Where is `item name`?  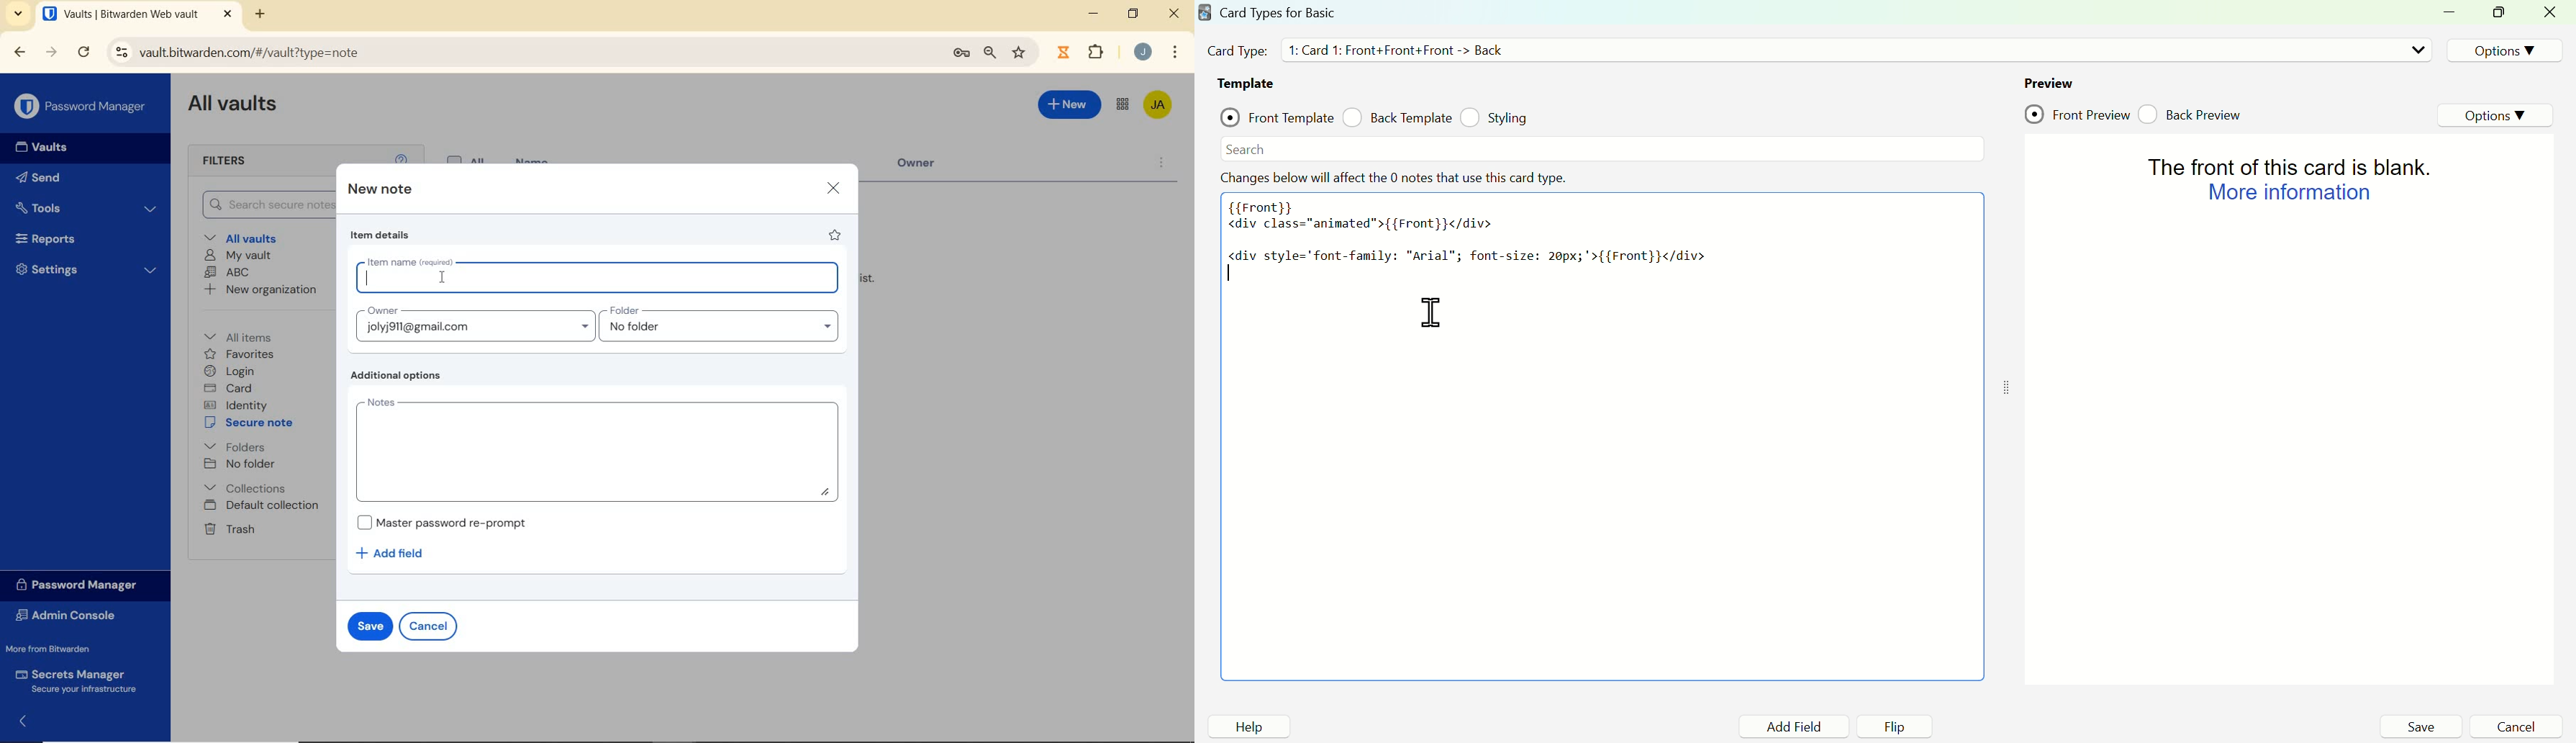
item name is located at coordinates (599, 277).